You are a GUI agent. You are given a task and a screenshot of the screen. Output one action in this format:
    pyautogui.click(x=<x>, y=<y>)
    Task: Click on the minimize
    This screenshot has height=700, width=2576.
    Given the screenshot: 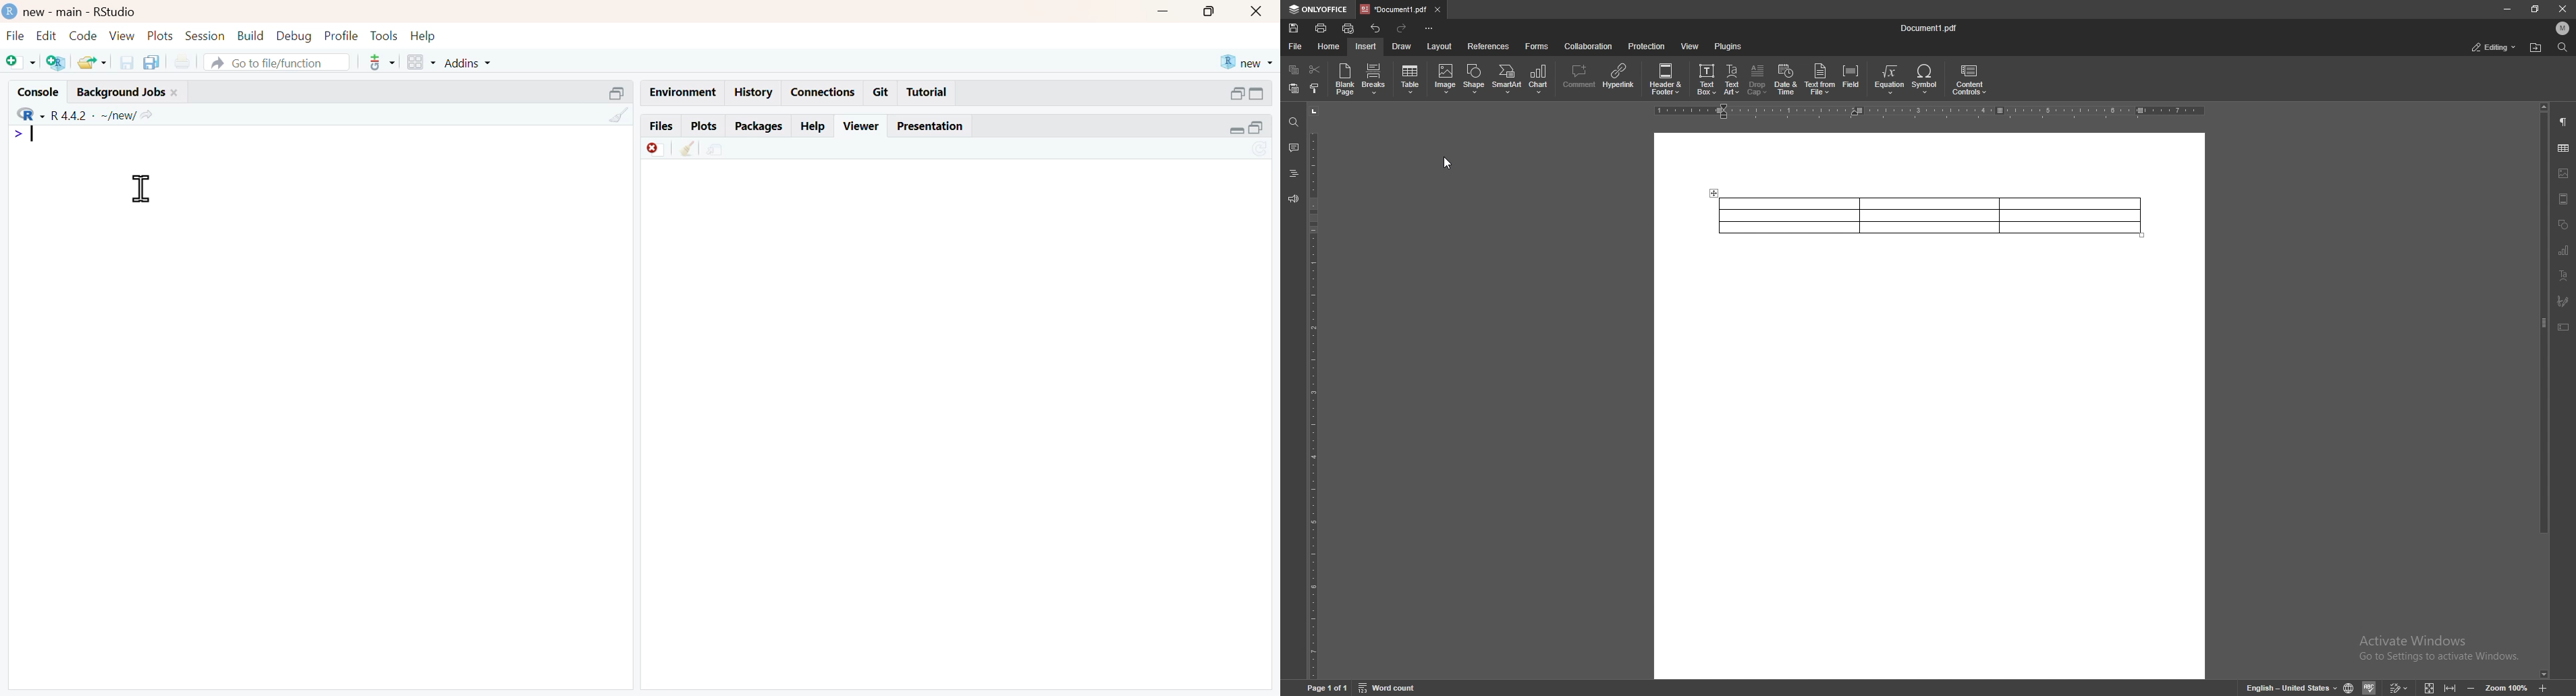 What is the action you would take?
    pyautogui.click(x=1171, y=13)
    